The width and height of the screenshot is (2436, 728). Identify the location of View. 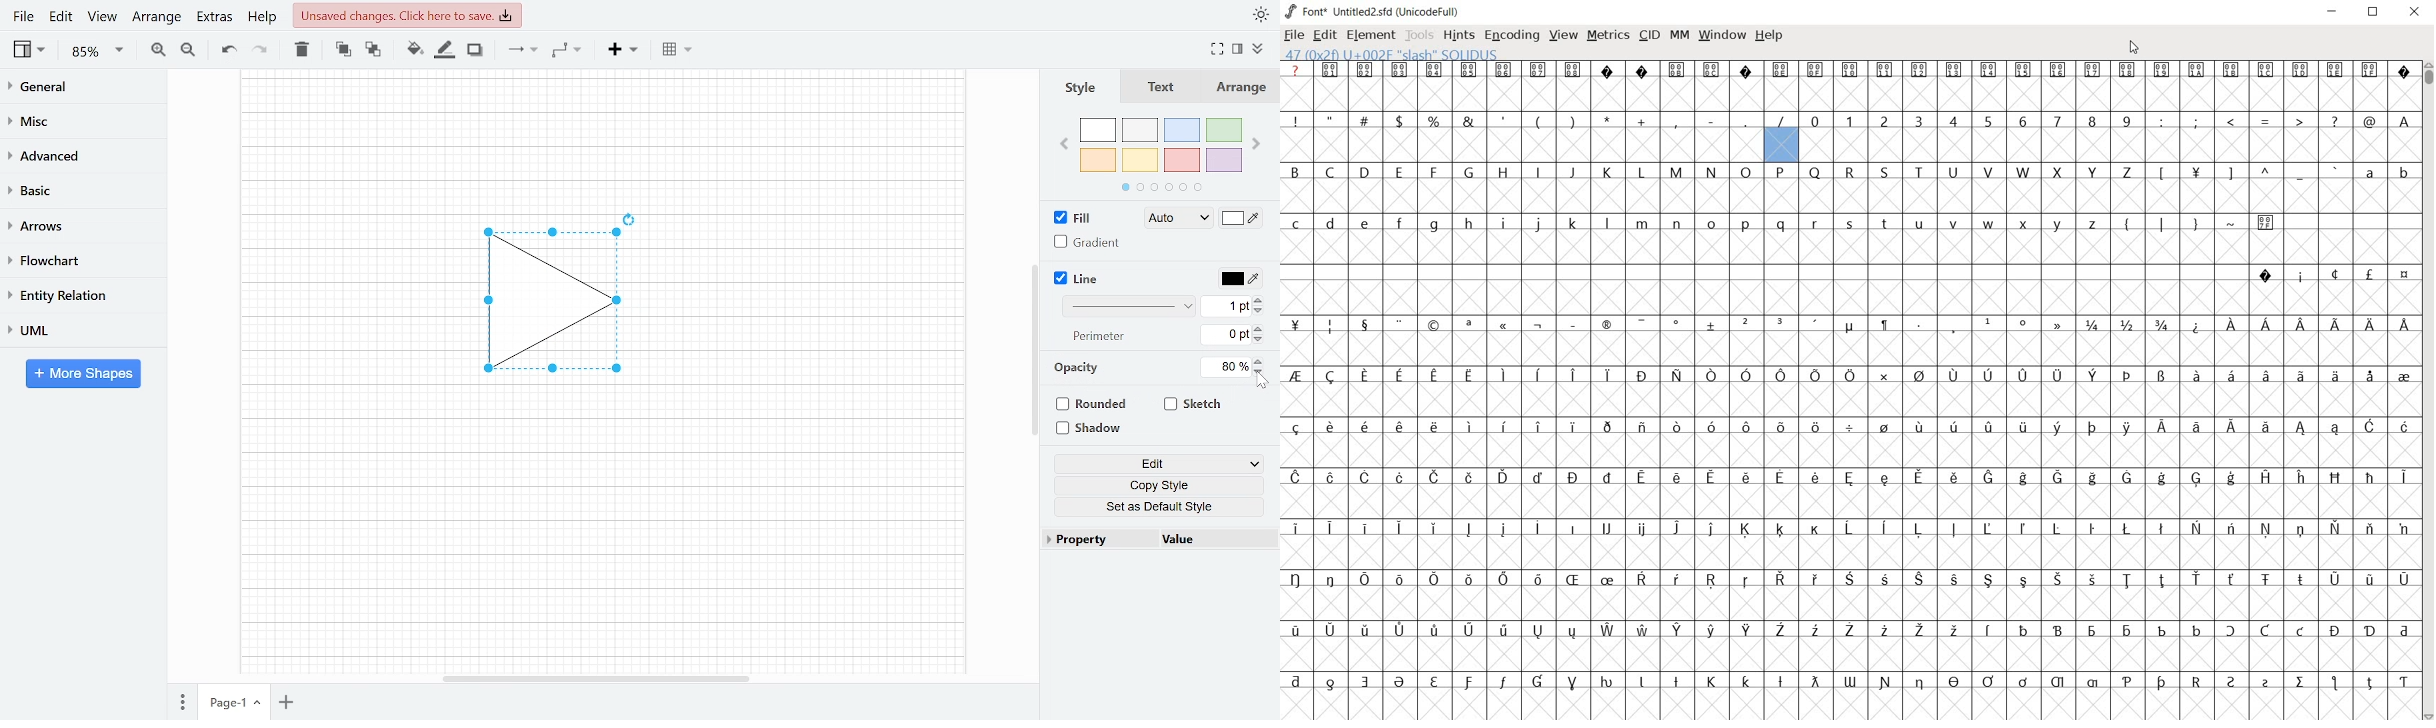
(31, 49).